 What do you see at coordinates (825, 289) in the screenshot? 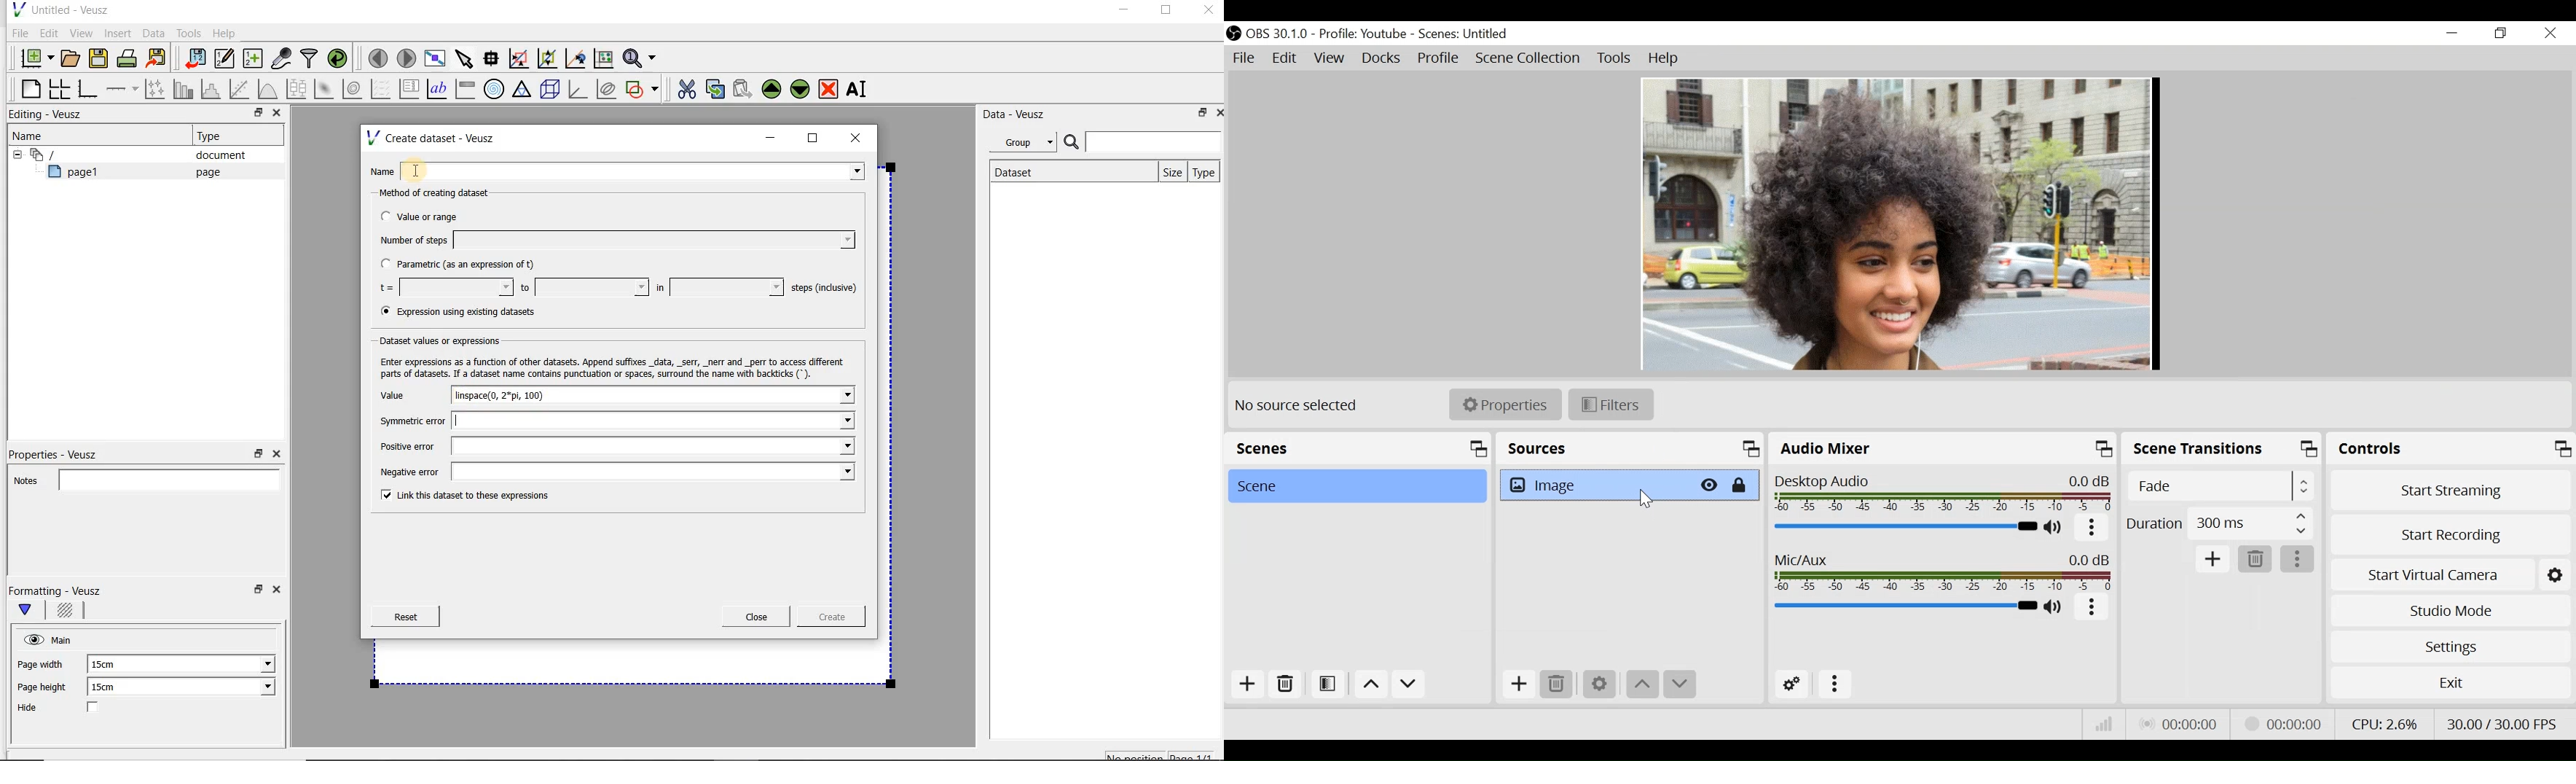
I see `steps (inclusive)` at bounding box center [825, 289].